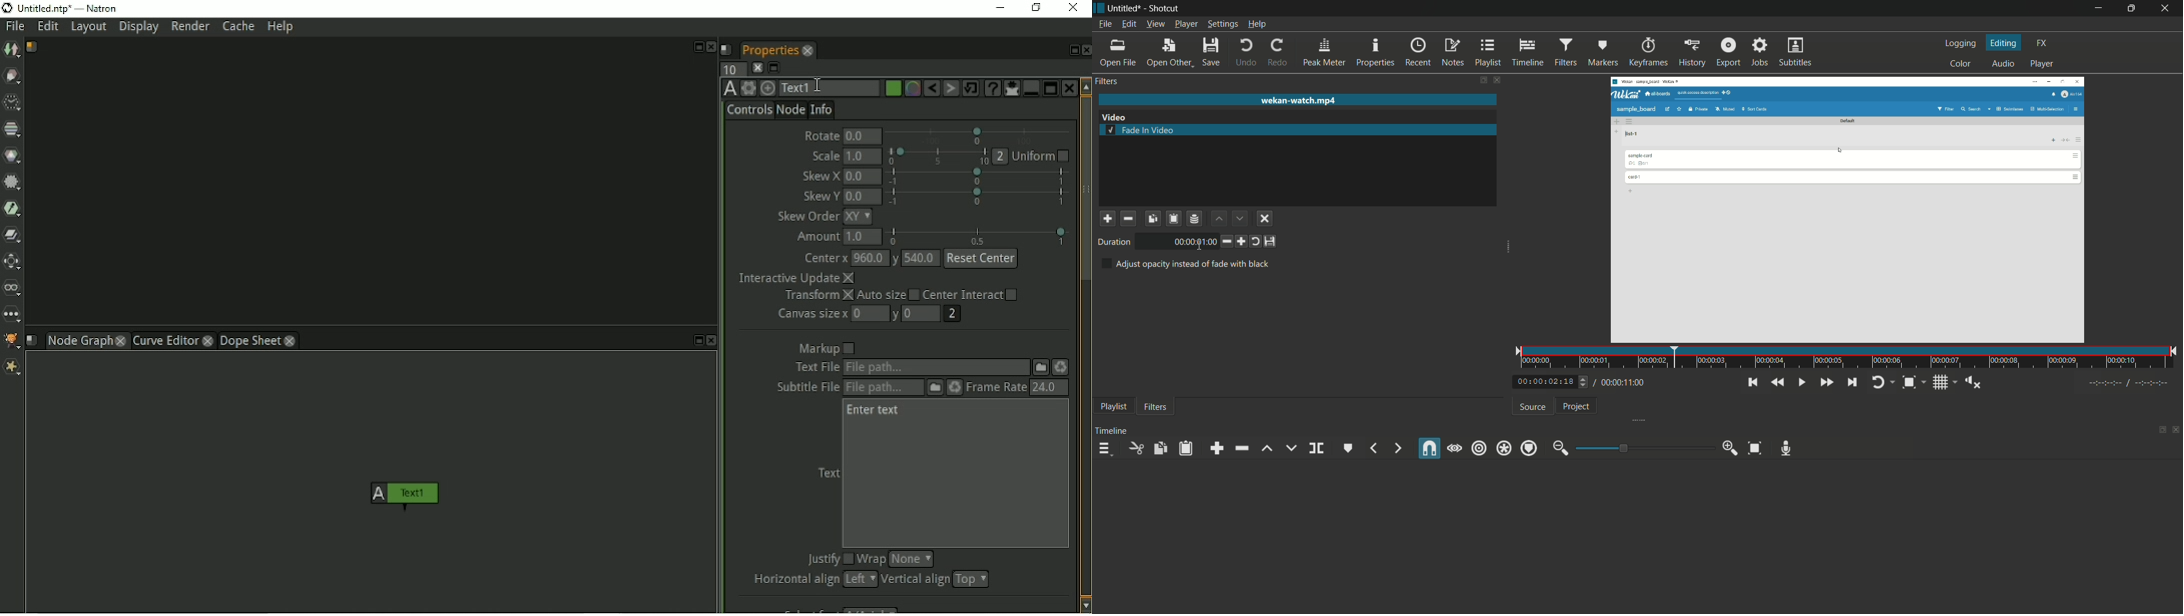  Describe the element at coordinates (1099, 9) in the screenshot. I see `app icon` at that location.